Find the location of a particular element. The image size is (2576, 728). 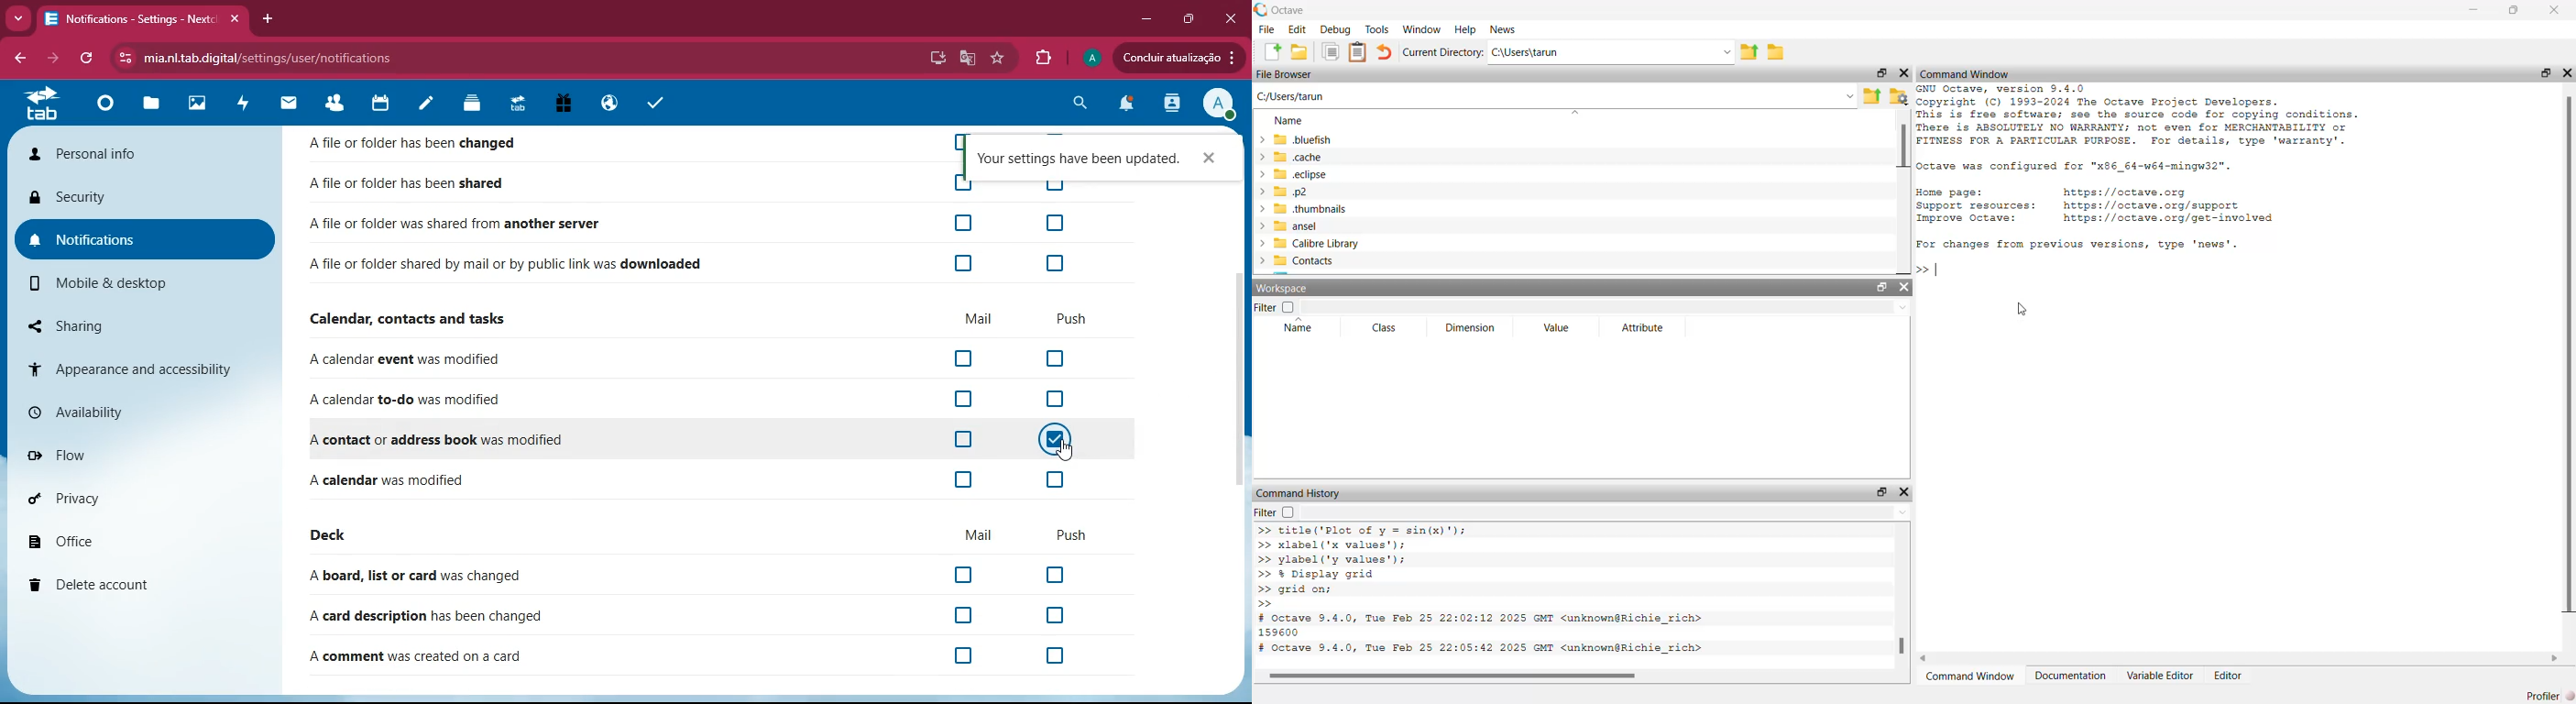

calendar is located at coordinates (386, 104).